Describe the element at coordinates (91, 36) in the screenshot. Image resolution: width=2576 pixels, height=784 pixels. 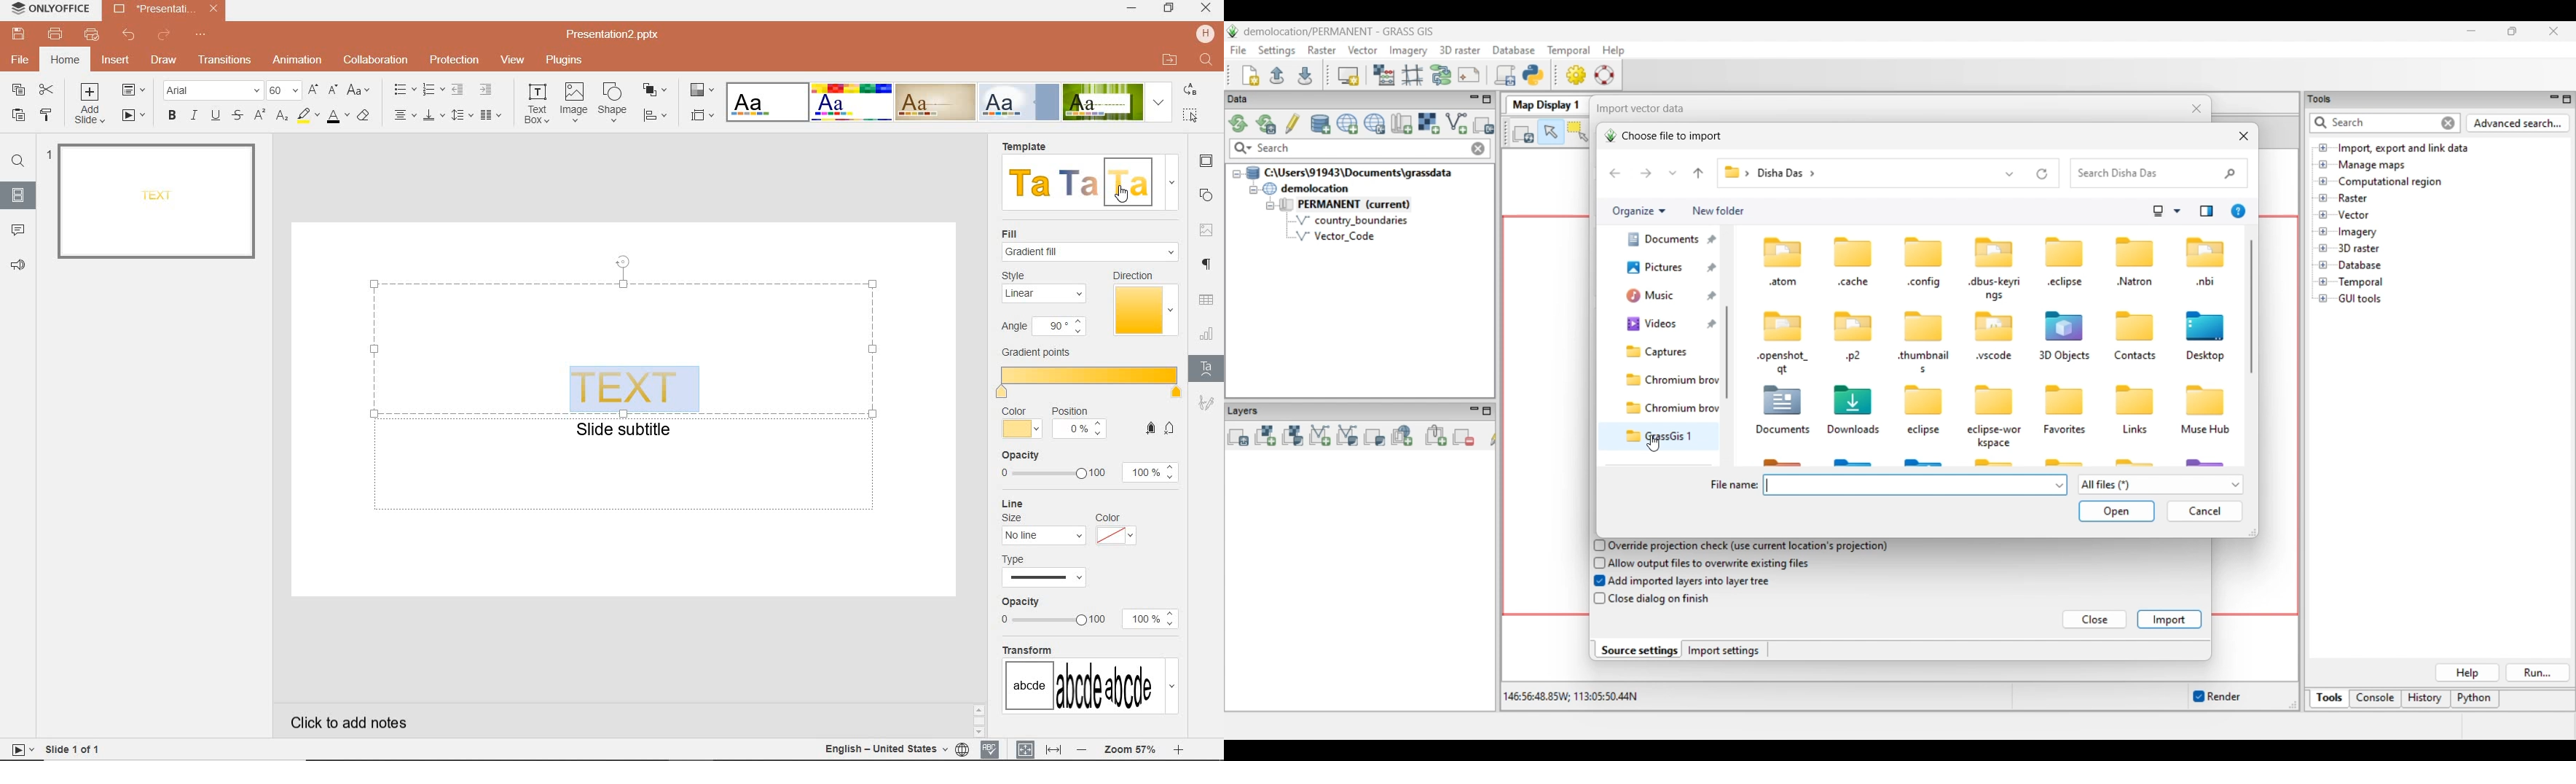
I see `QUICK PRINT` at that location.